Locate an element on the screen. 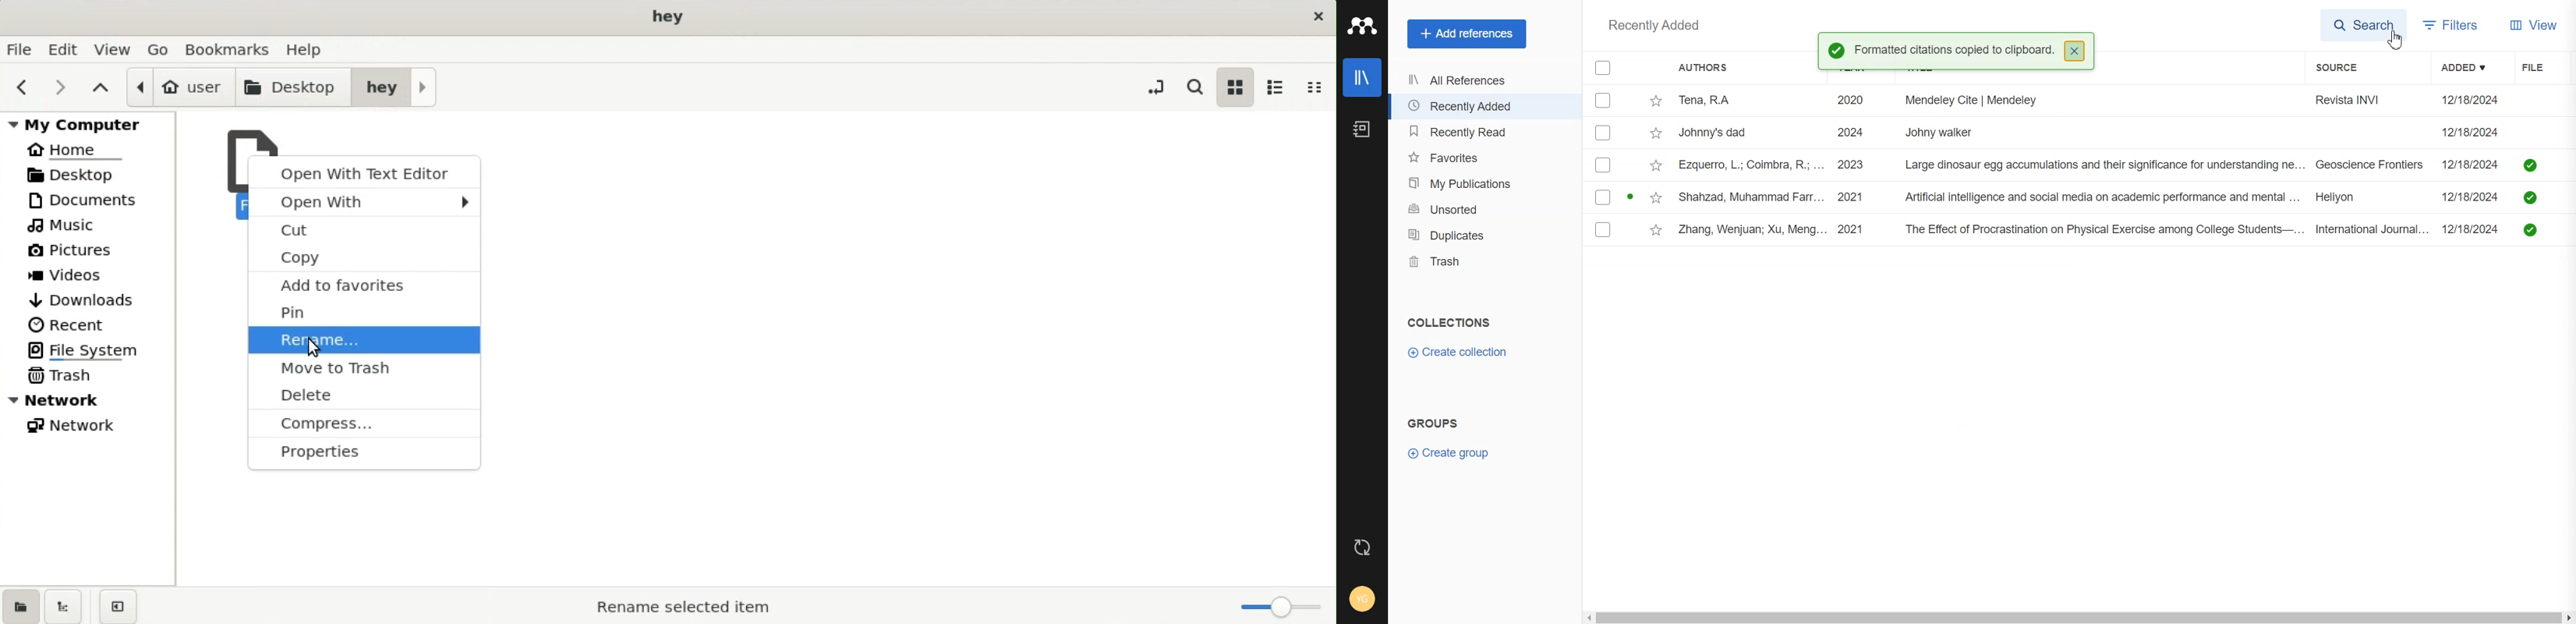  Checkbox is located at coordinates (1603, 67).